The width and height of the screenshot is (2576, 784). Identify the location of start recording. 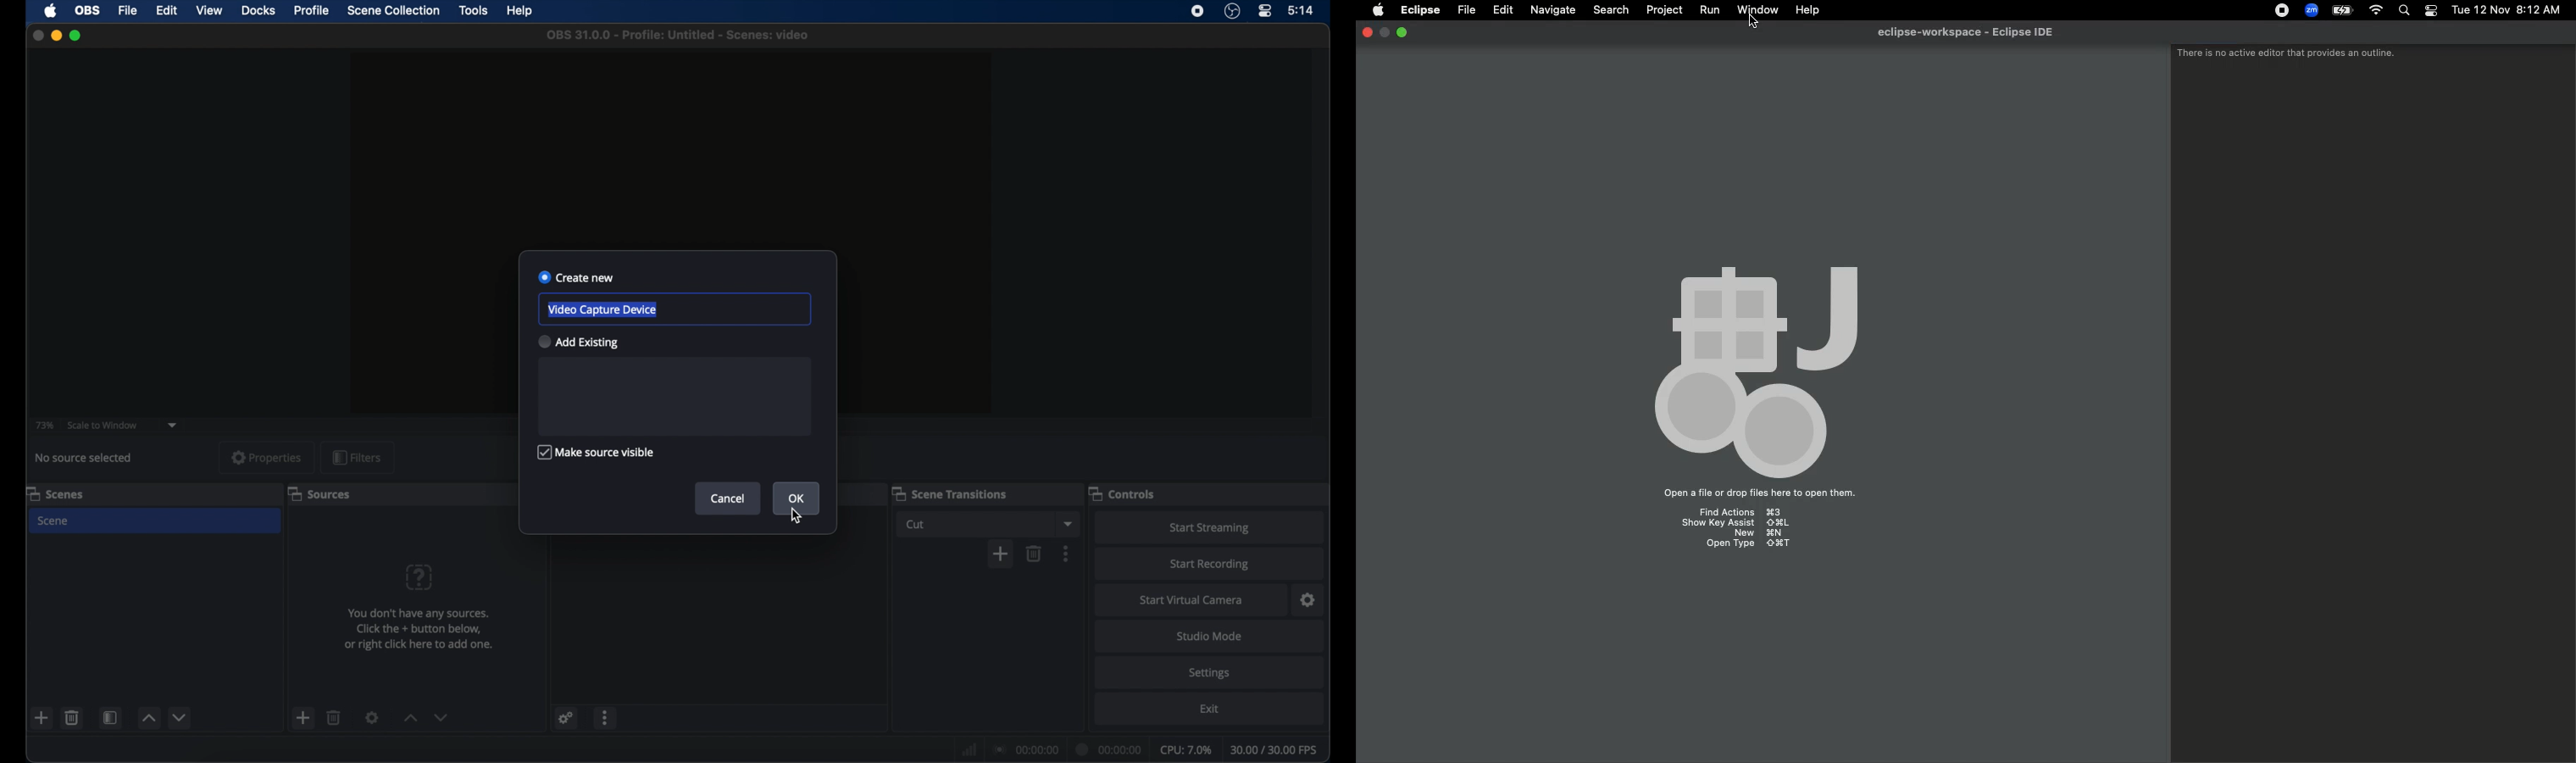
(1210, 564).